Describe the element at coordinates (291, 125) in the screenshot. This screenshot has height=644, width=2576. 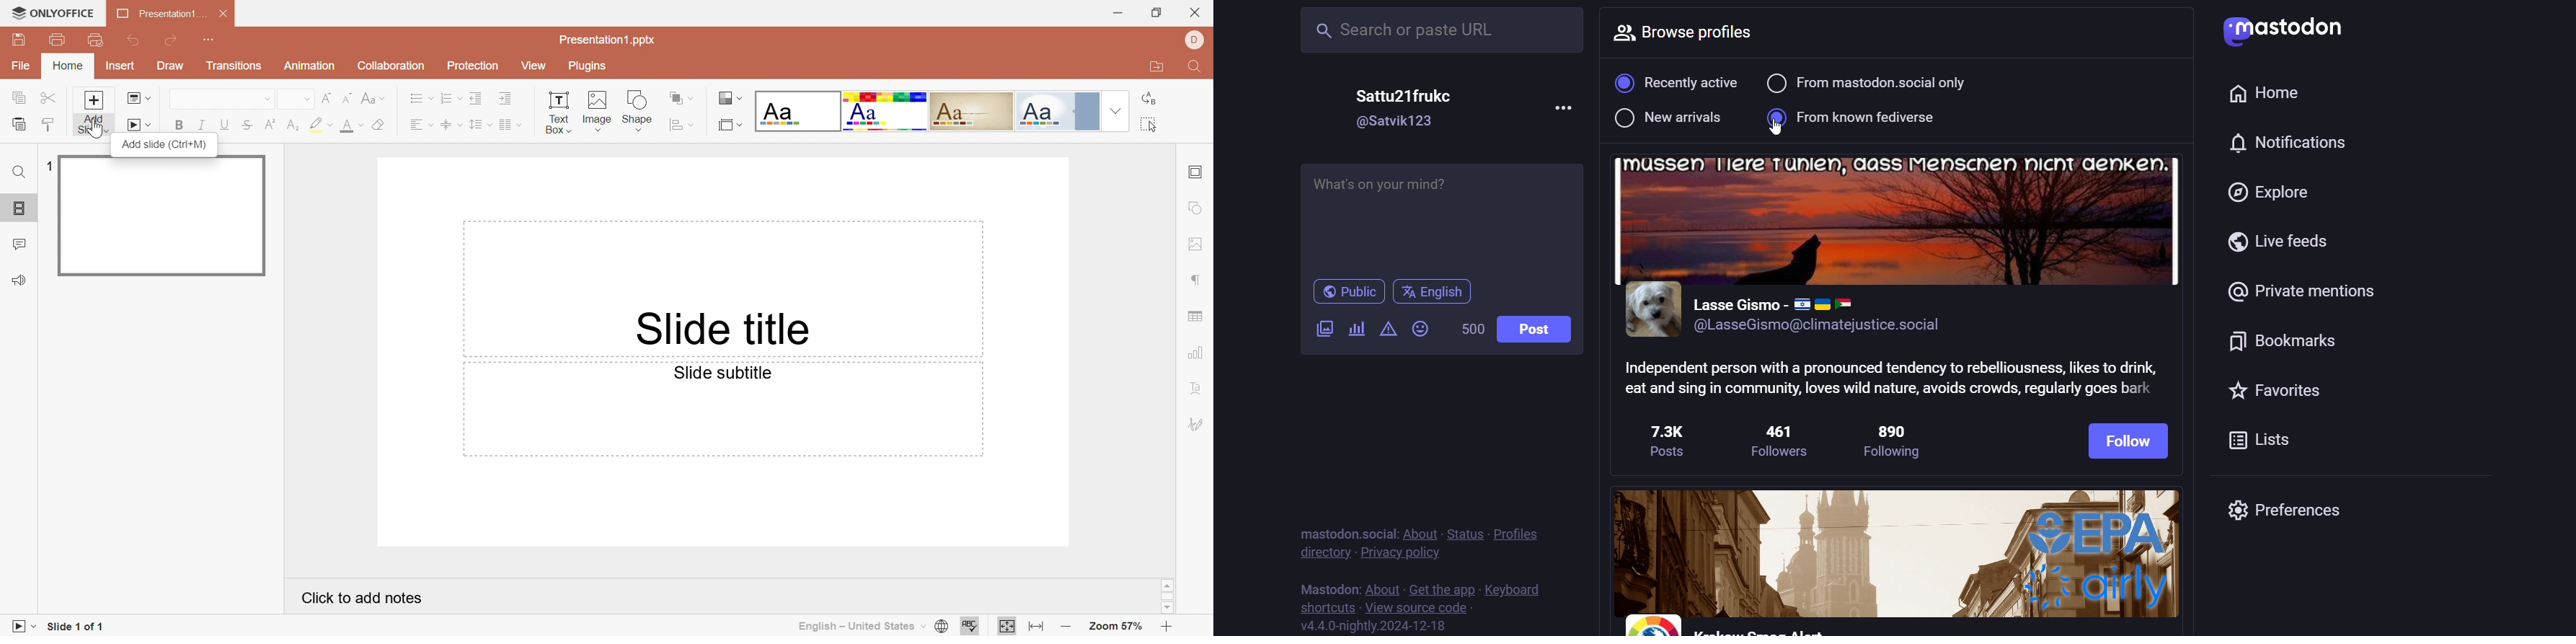
I see `Subscript` at that location.